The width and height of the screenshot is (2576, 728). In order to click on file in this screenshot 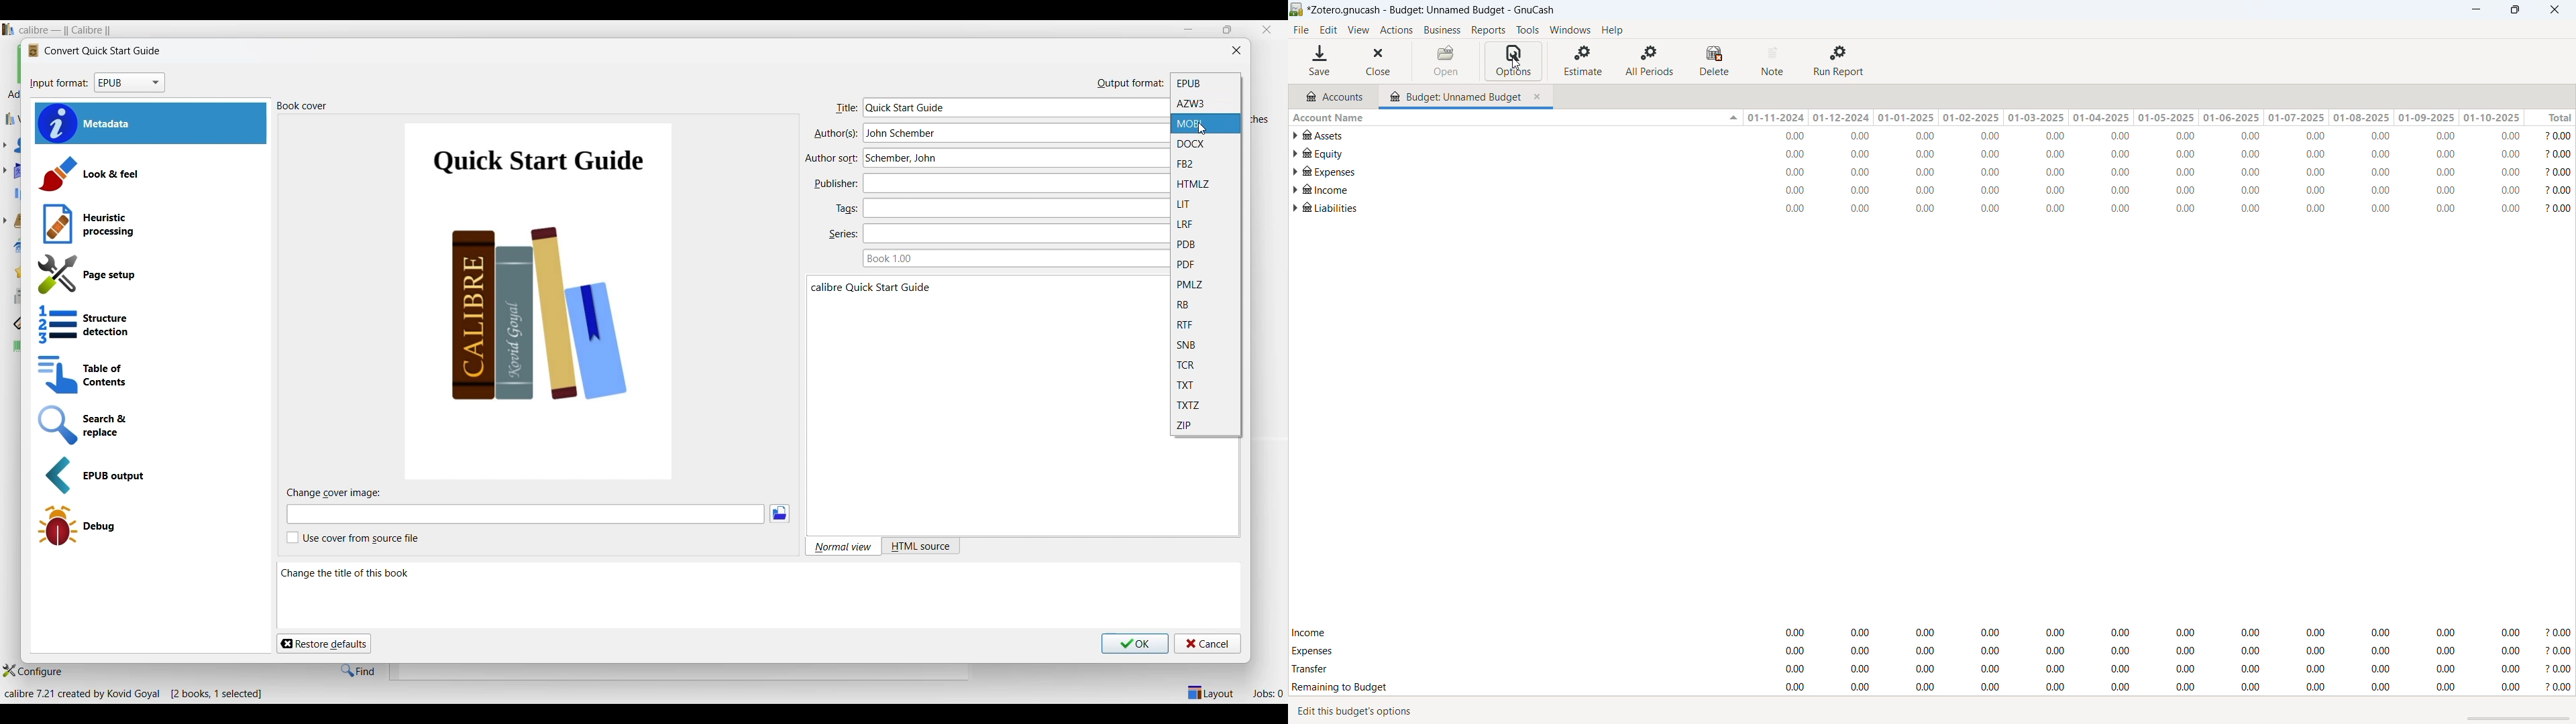, I will do `click(1301, 30)`.